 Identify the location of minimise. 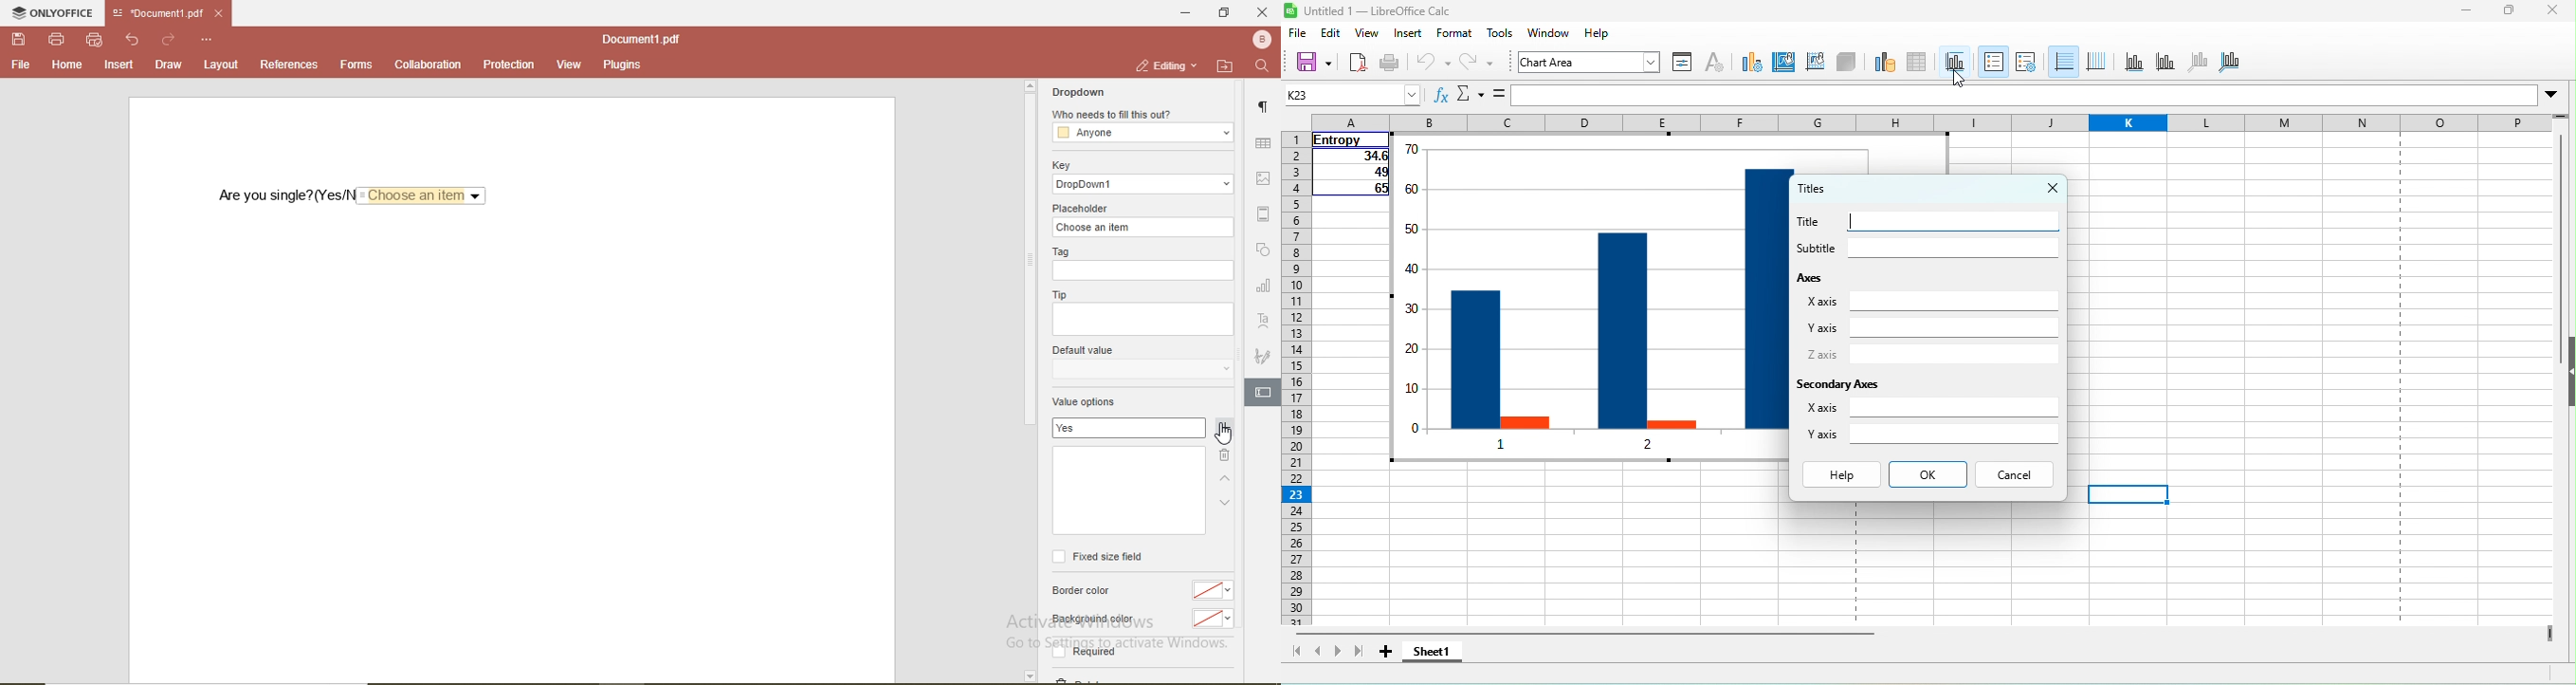
(1183, 14).